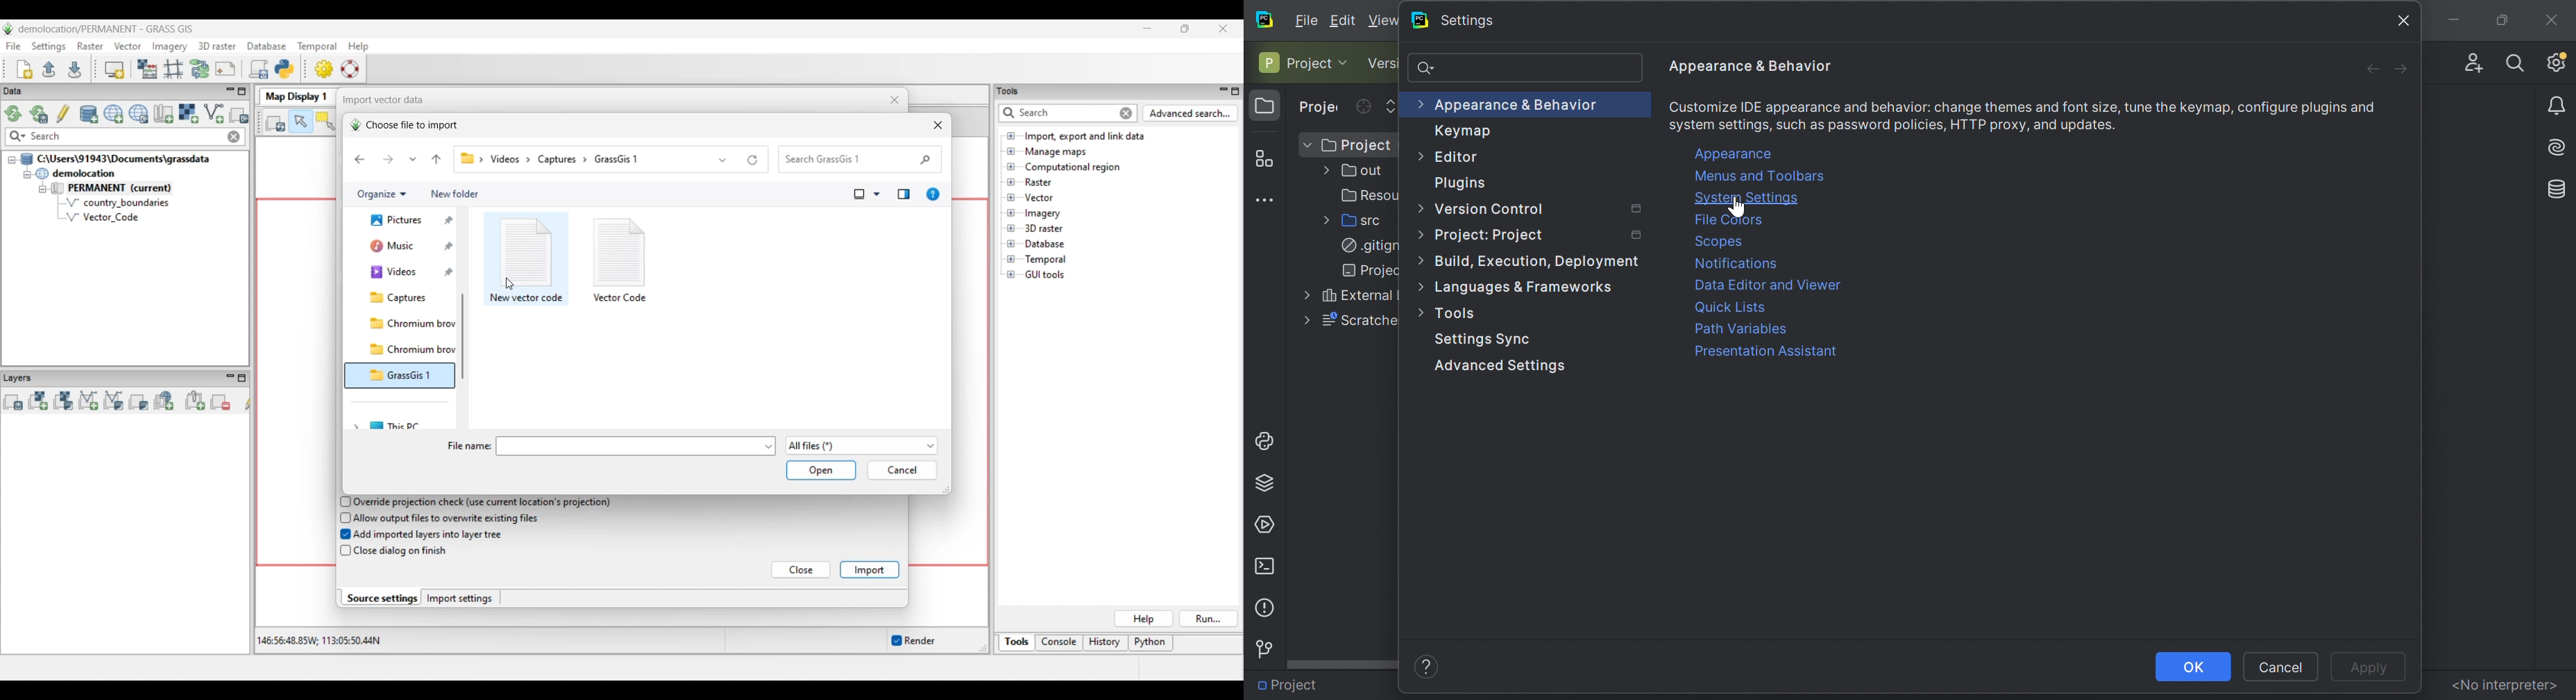  Describe the element at coordinates (1461, 312) in the screenshot. I see `Tools` at that location.